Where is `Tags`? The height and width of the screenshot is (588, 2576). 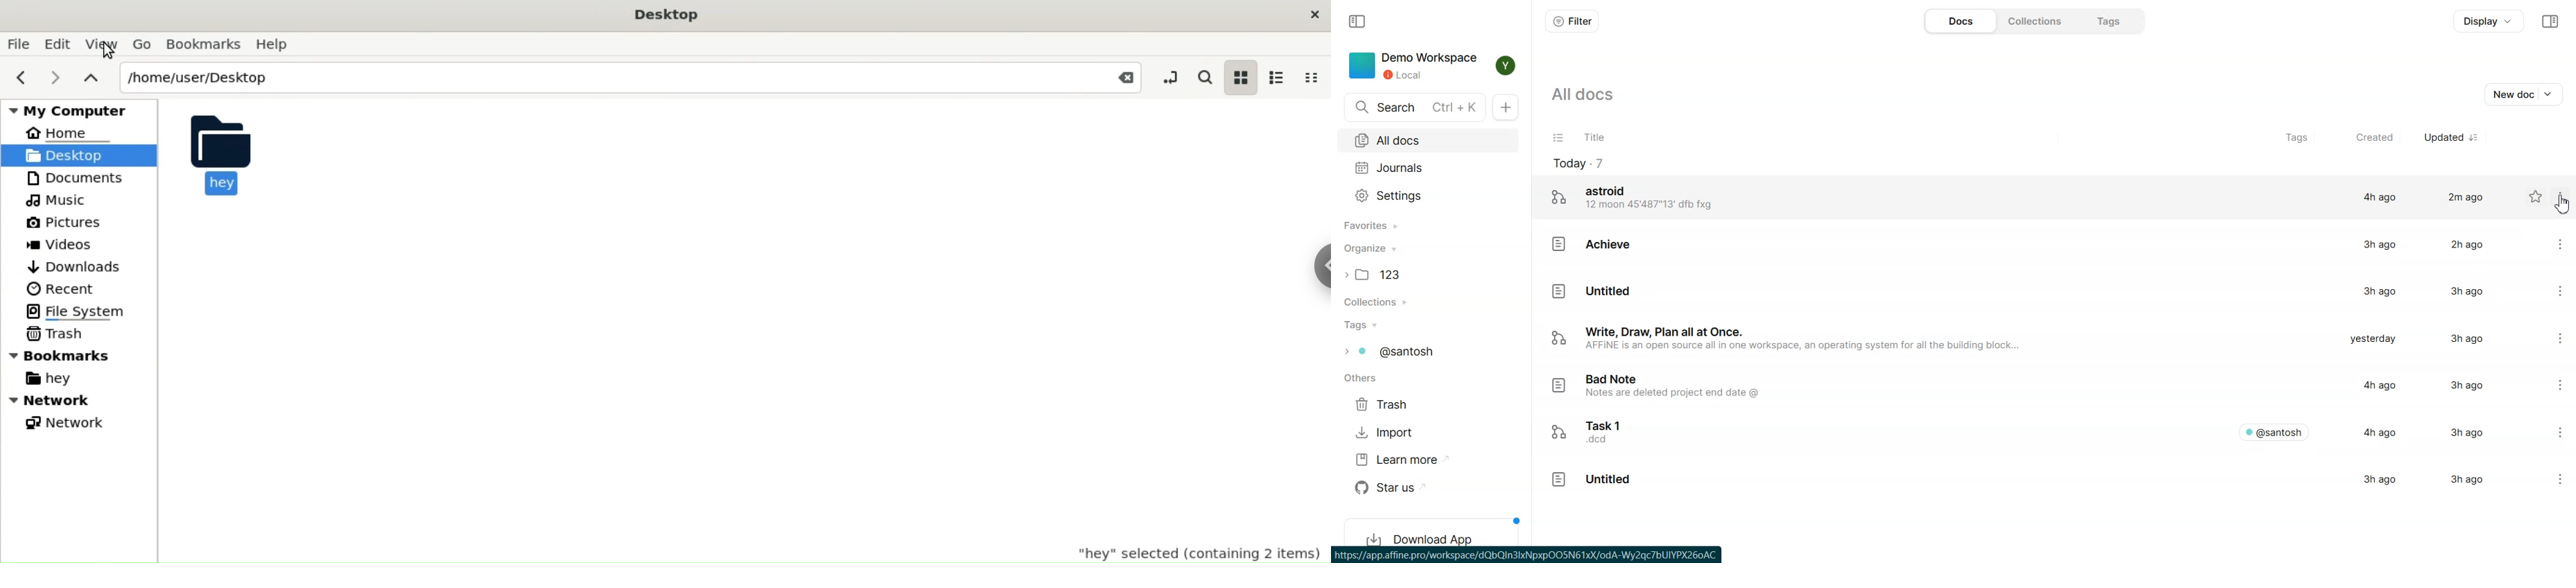
Tags is located at coordinates (2296, 138).